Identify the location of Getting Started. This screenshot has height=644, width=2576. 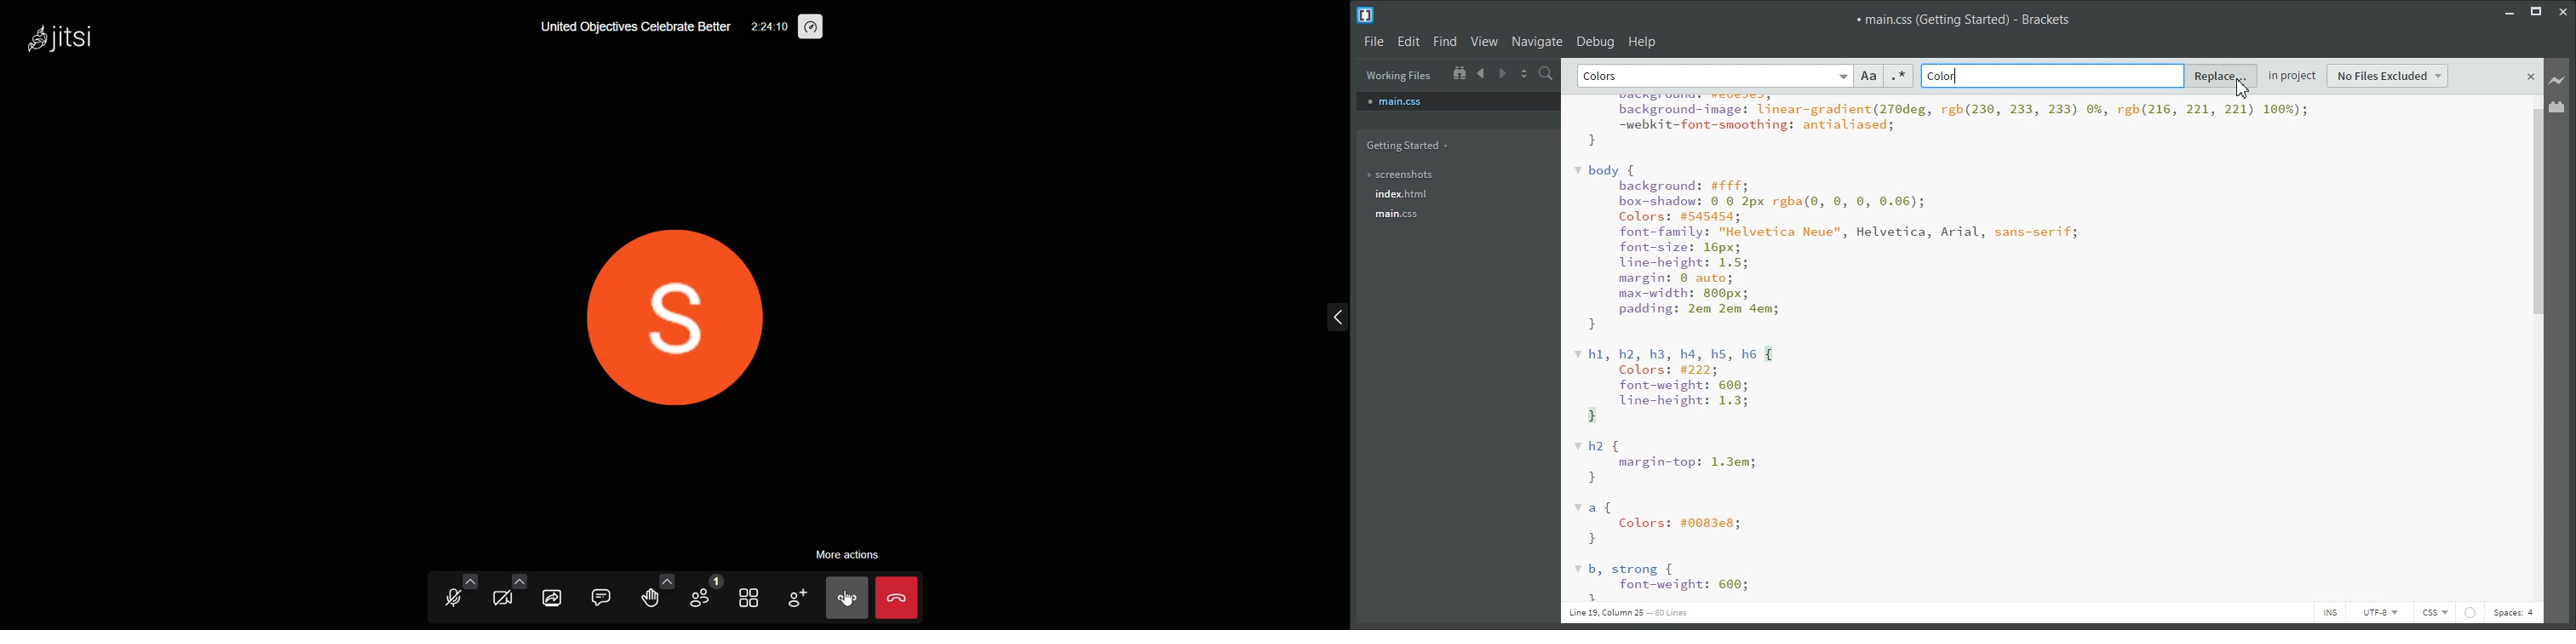
(1411, 146).